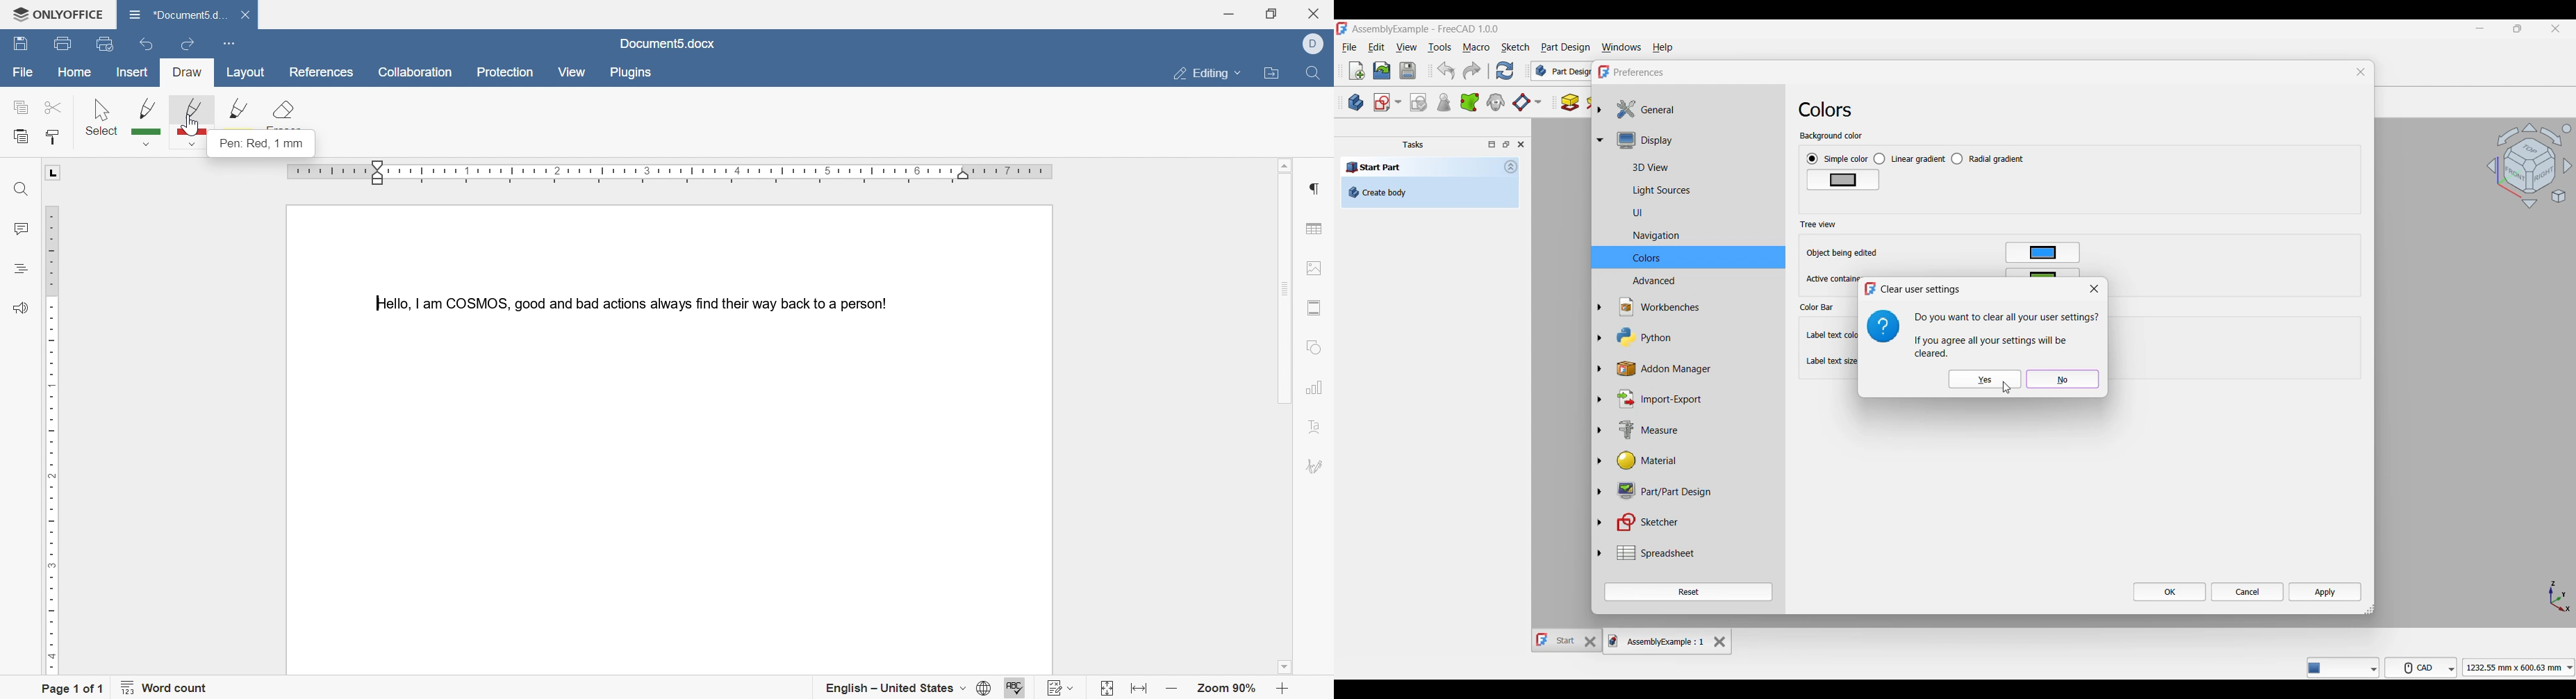 The image size is (2576, 700). I want to click on Start Part - section title, so click(1420, 168).